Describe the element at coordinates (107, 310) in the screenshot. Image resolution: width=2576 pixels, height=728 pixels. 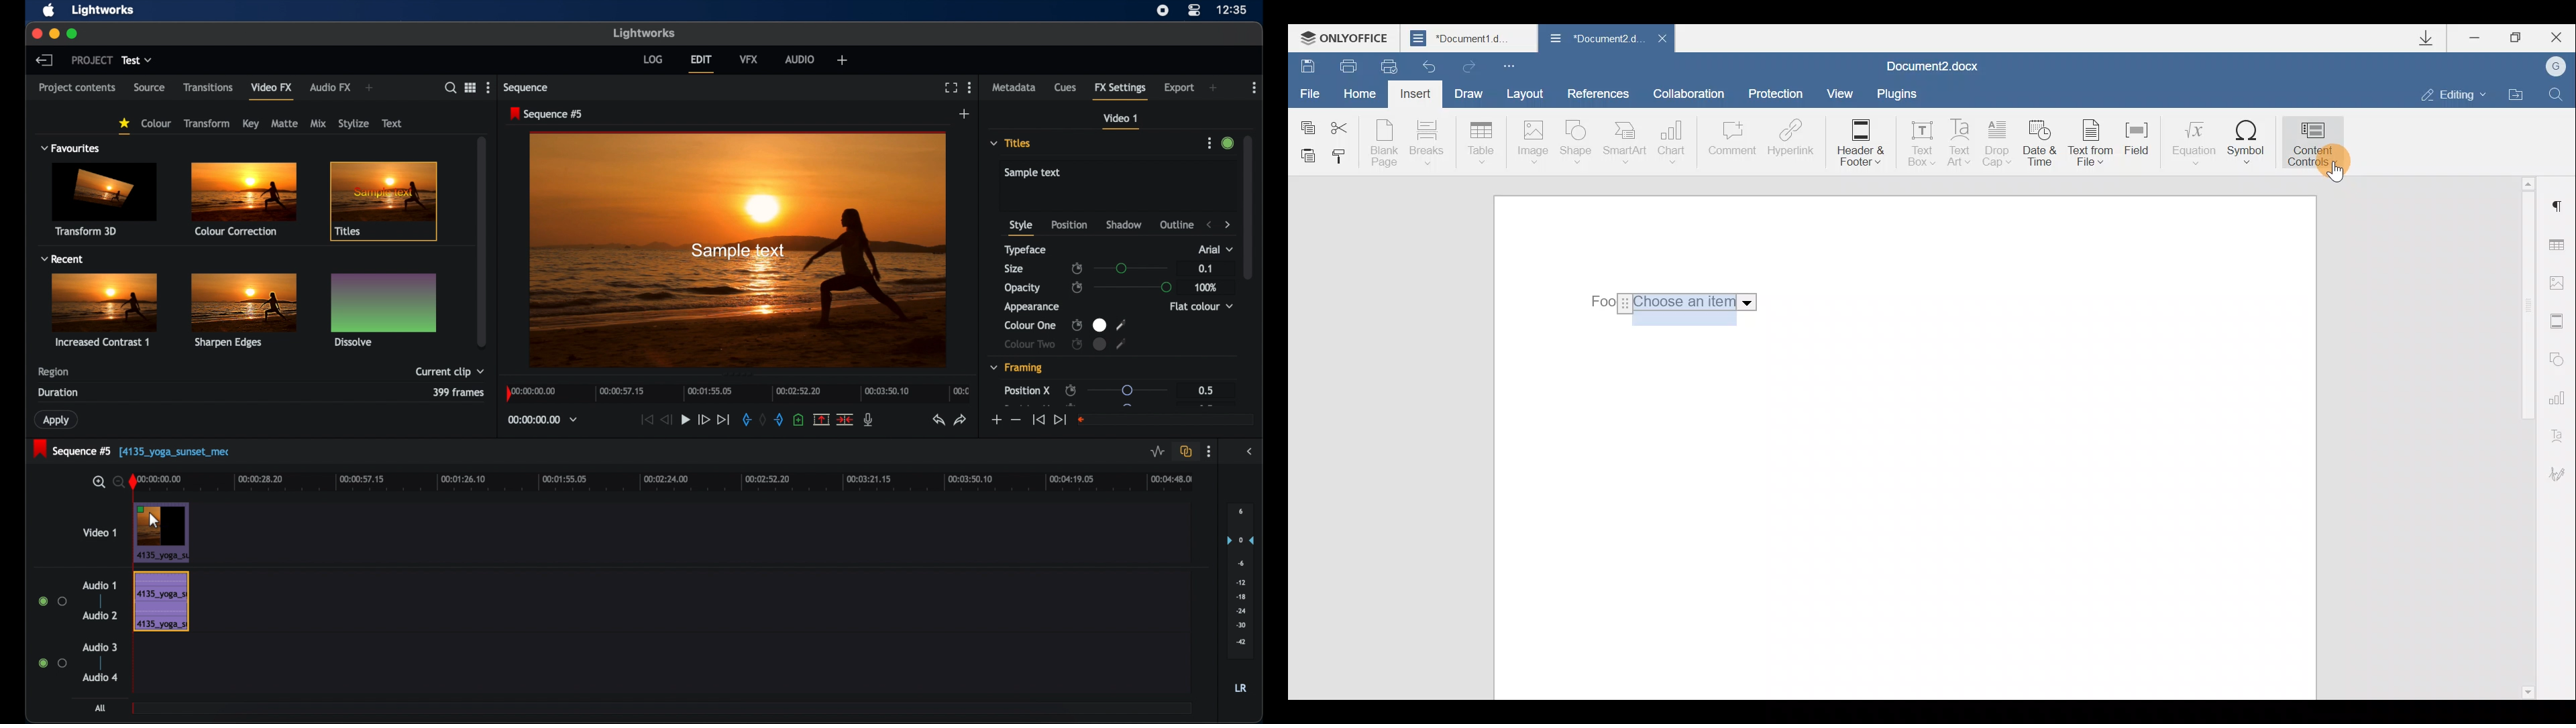
I see `increased contrast1` at that location.